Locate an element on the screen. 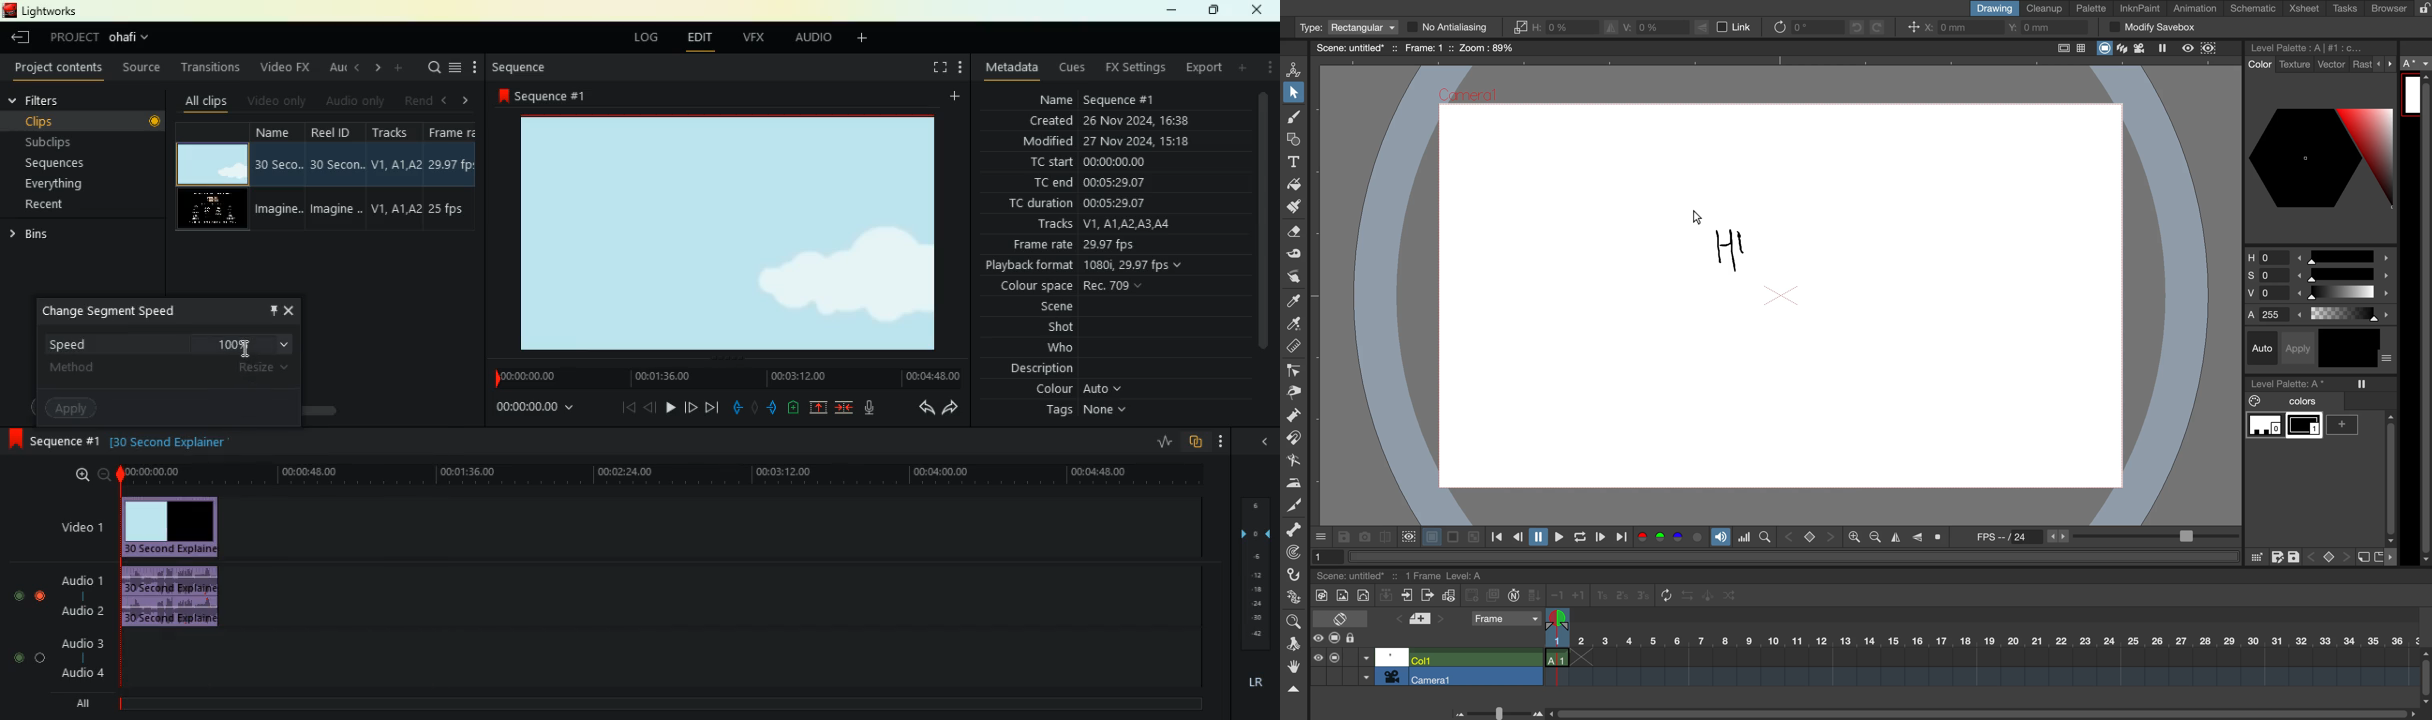 Image resolution: width=2436 pixels, height=728 pixels. transitions is located at coordinates (213, 69).